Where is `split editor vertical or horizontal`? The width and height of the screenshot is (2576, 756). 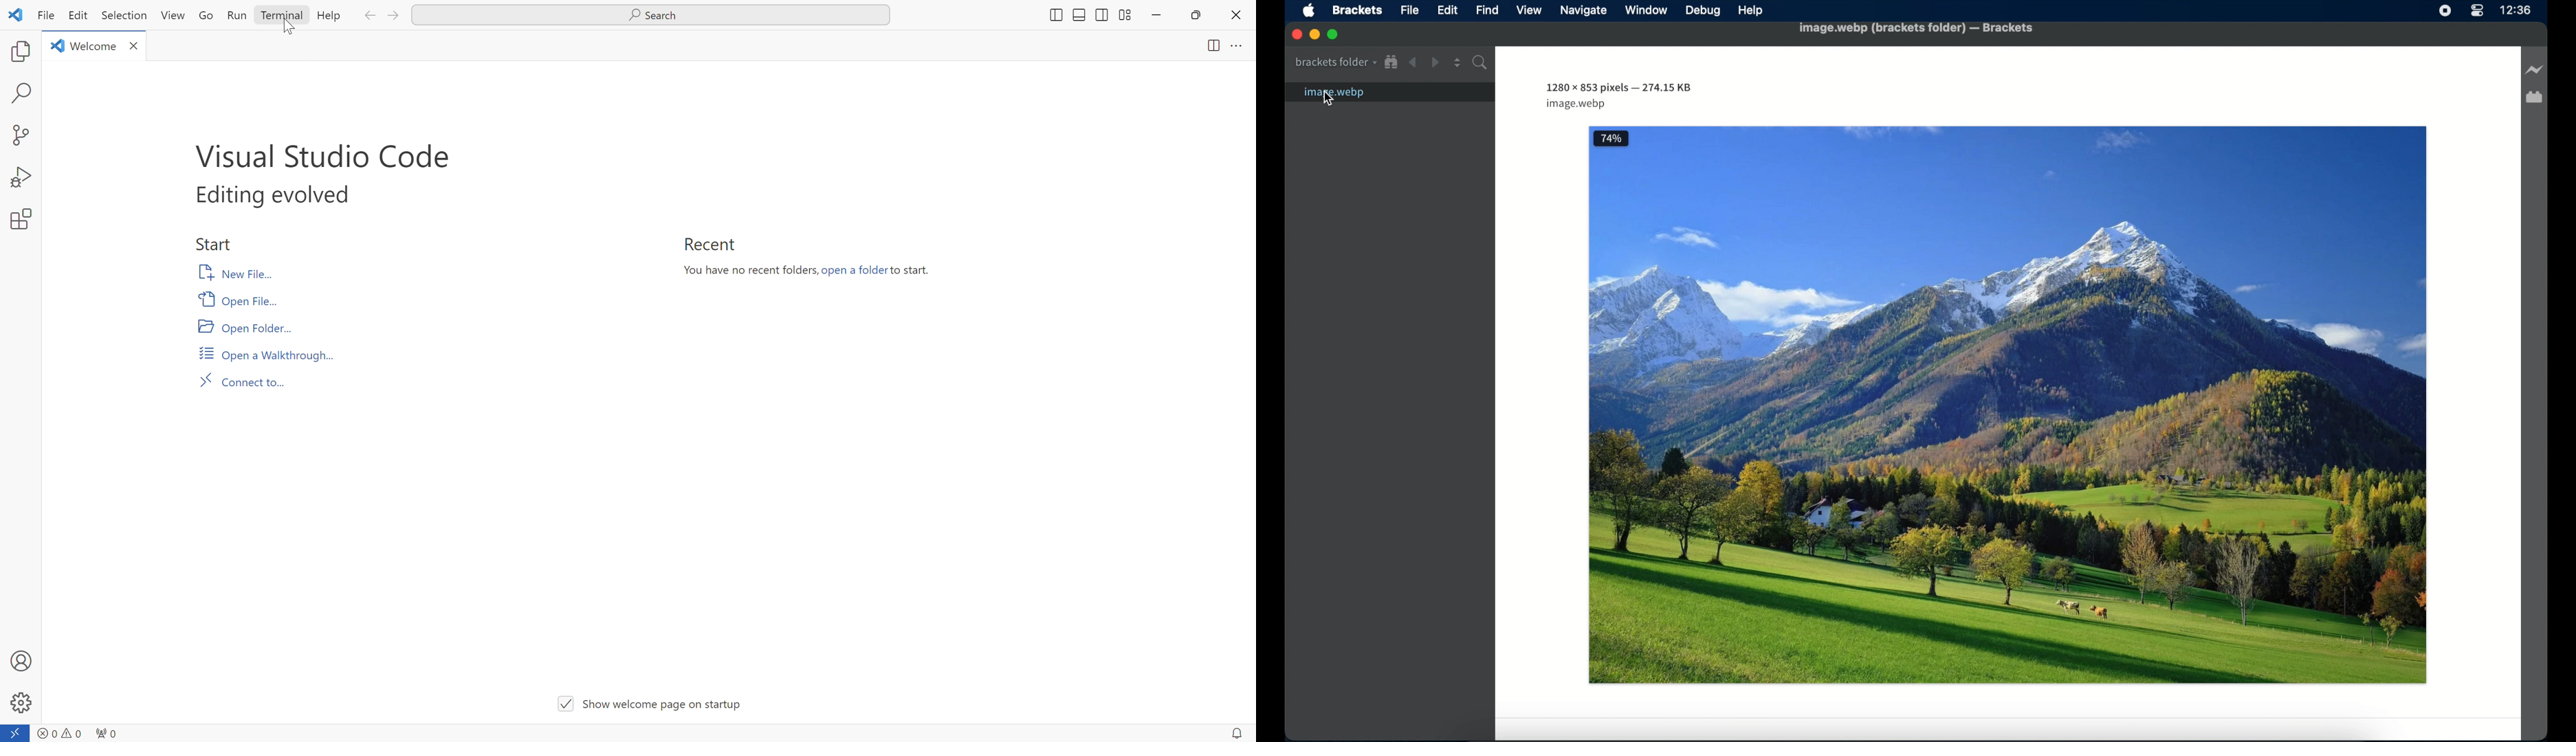
split editor vertical or horizontal is located at coordinates (1457, 63).